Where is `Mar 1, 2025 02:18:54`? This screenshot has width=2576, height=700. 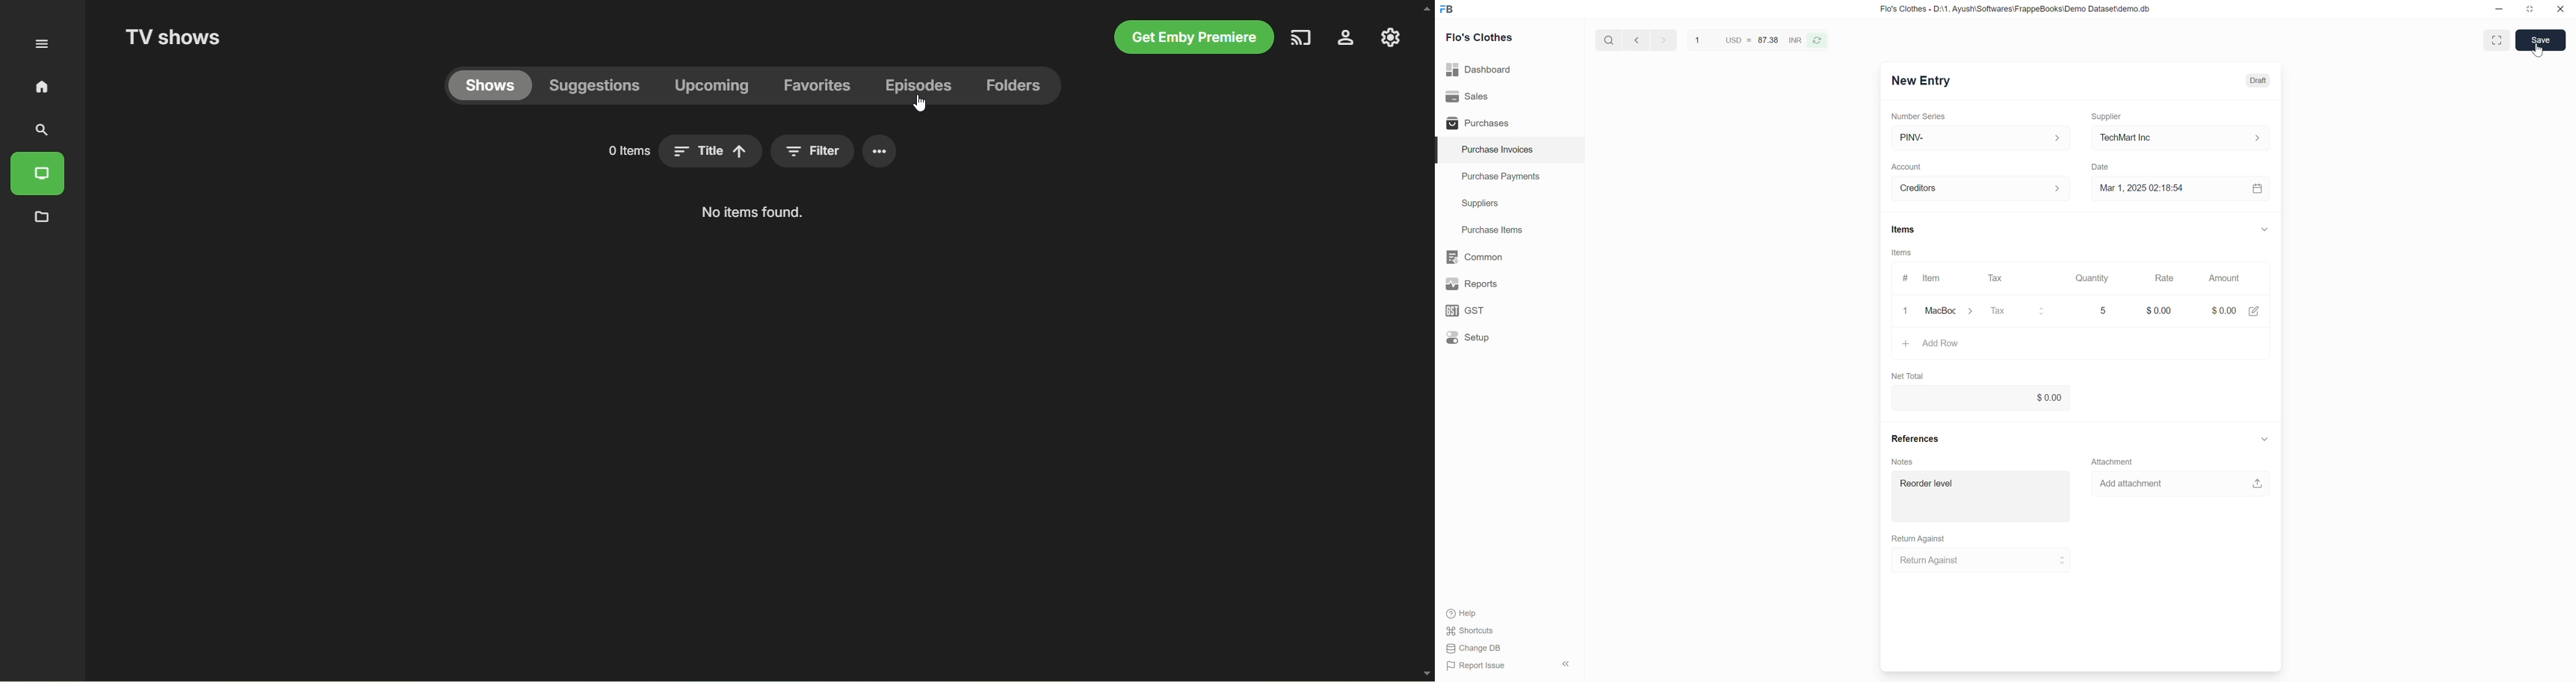 Mar 1, 2025 02:18:54 is located at coordinates (2181, 187).